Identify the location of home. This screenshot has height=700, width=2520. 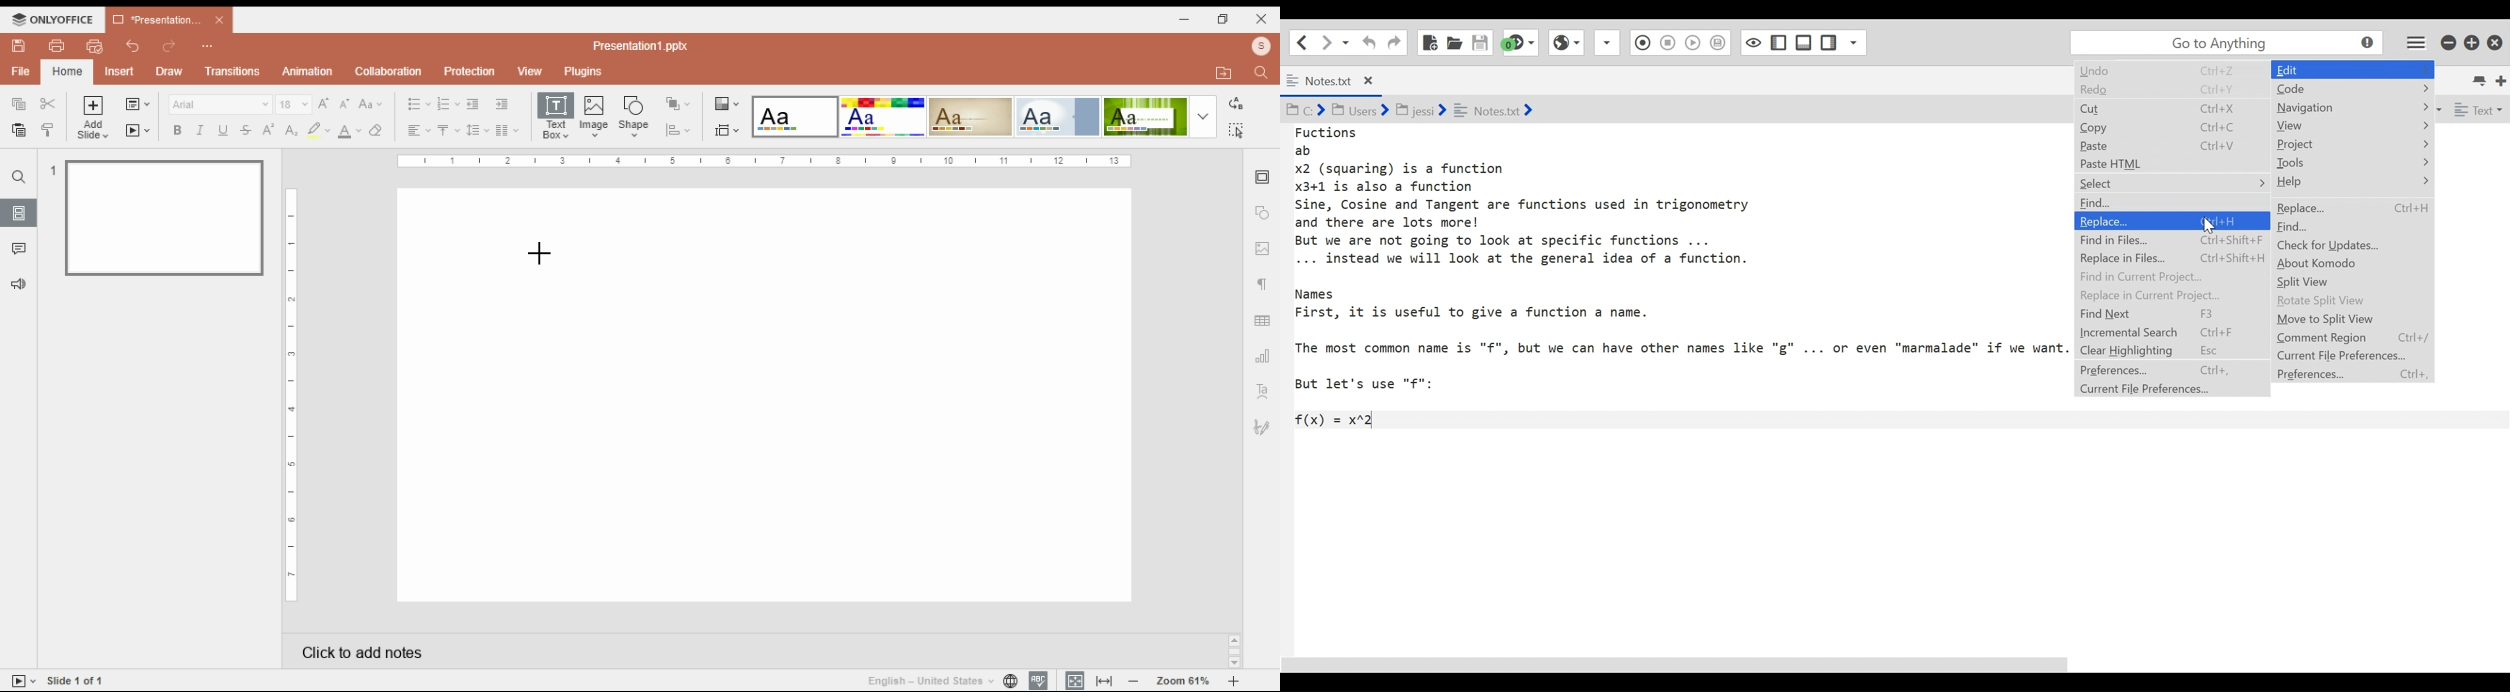
(66, 71).